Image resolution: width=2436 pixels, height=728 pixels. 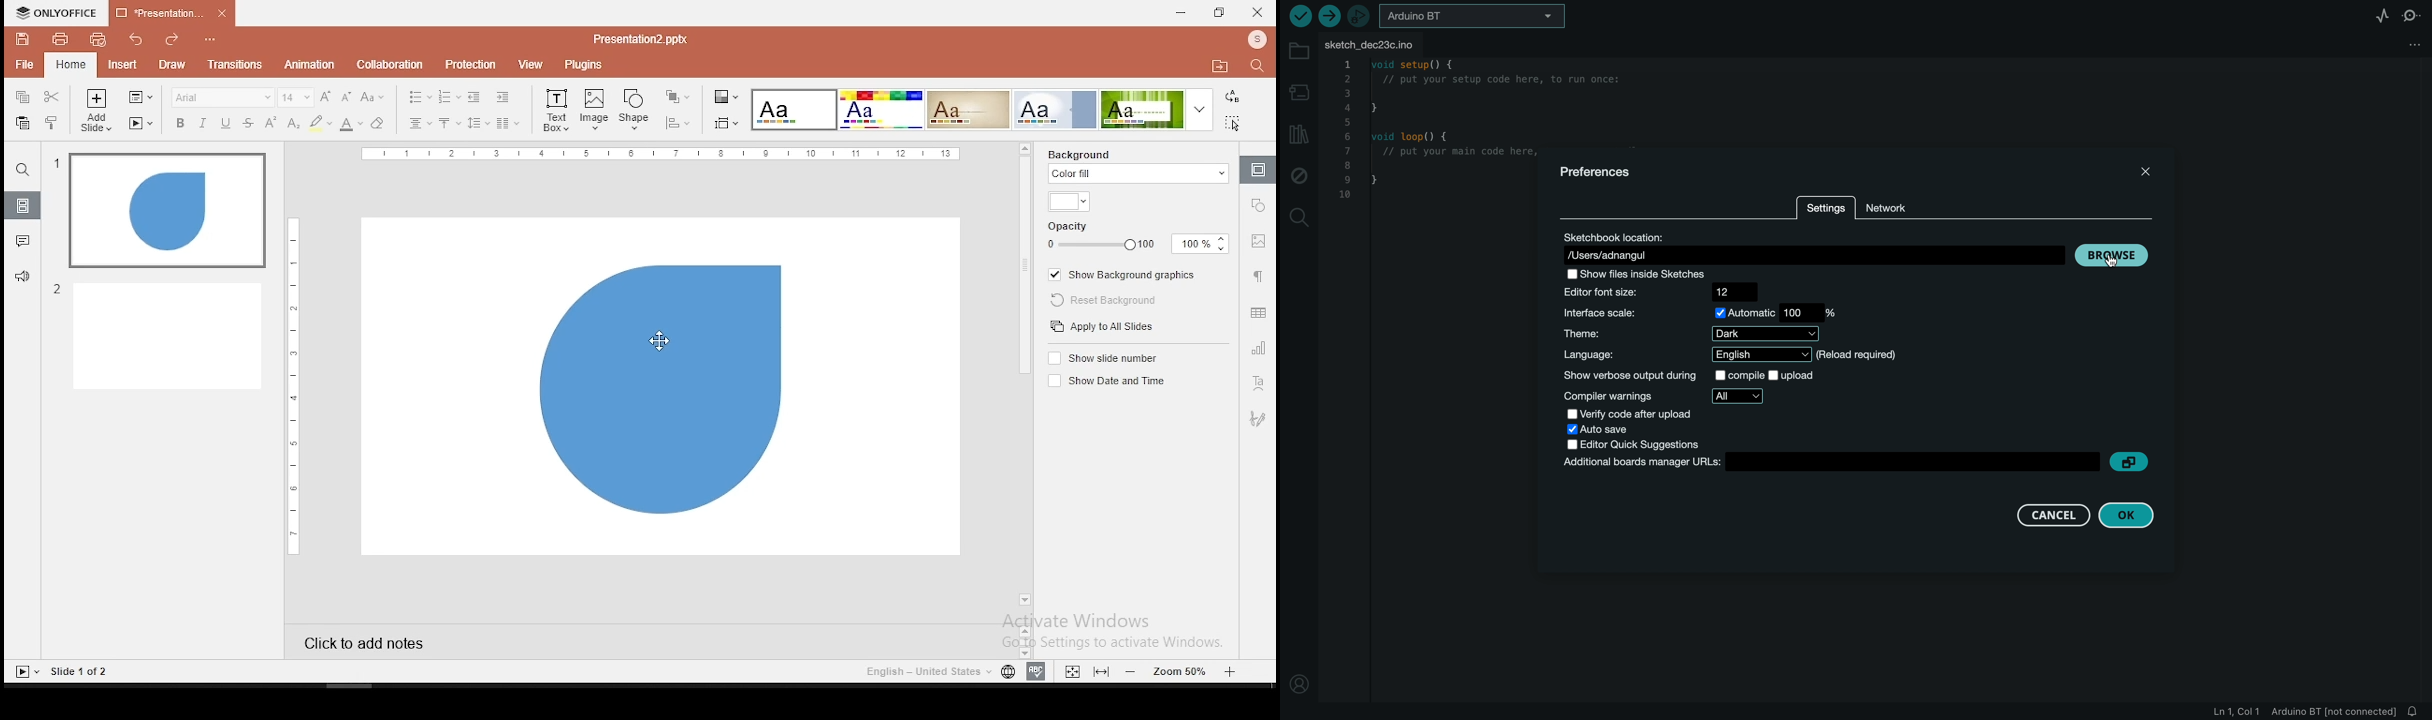 What do you see at coordinates (167, 211) in the screenshot?
I see `slide 1` at bounding box center [167, 211].